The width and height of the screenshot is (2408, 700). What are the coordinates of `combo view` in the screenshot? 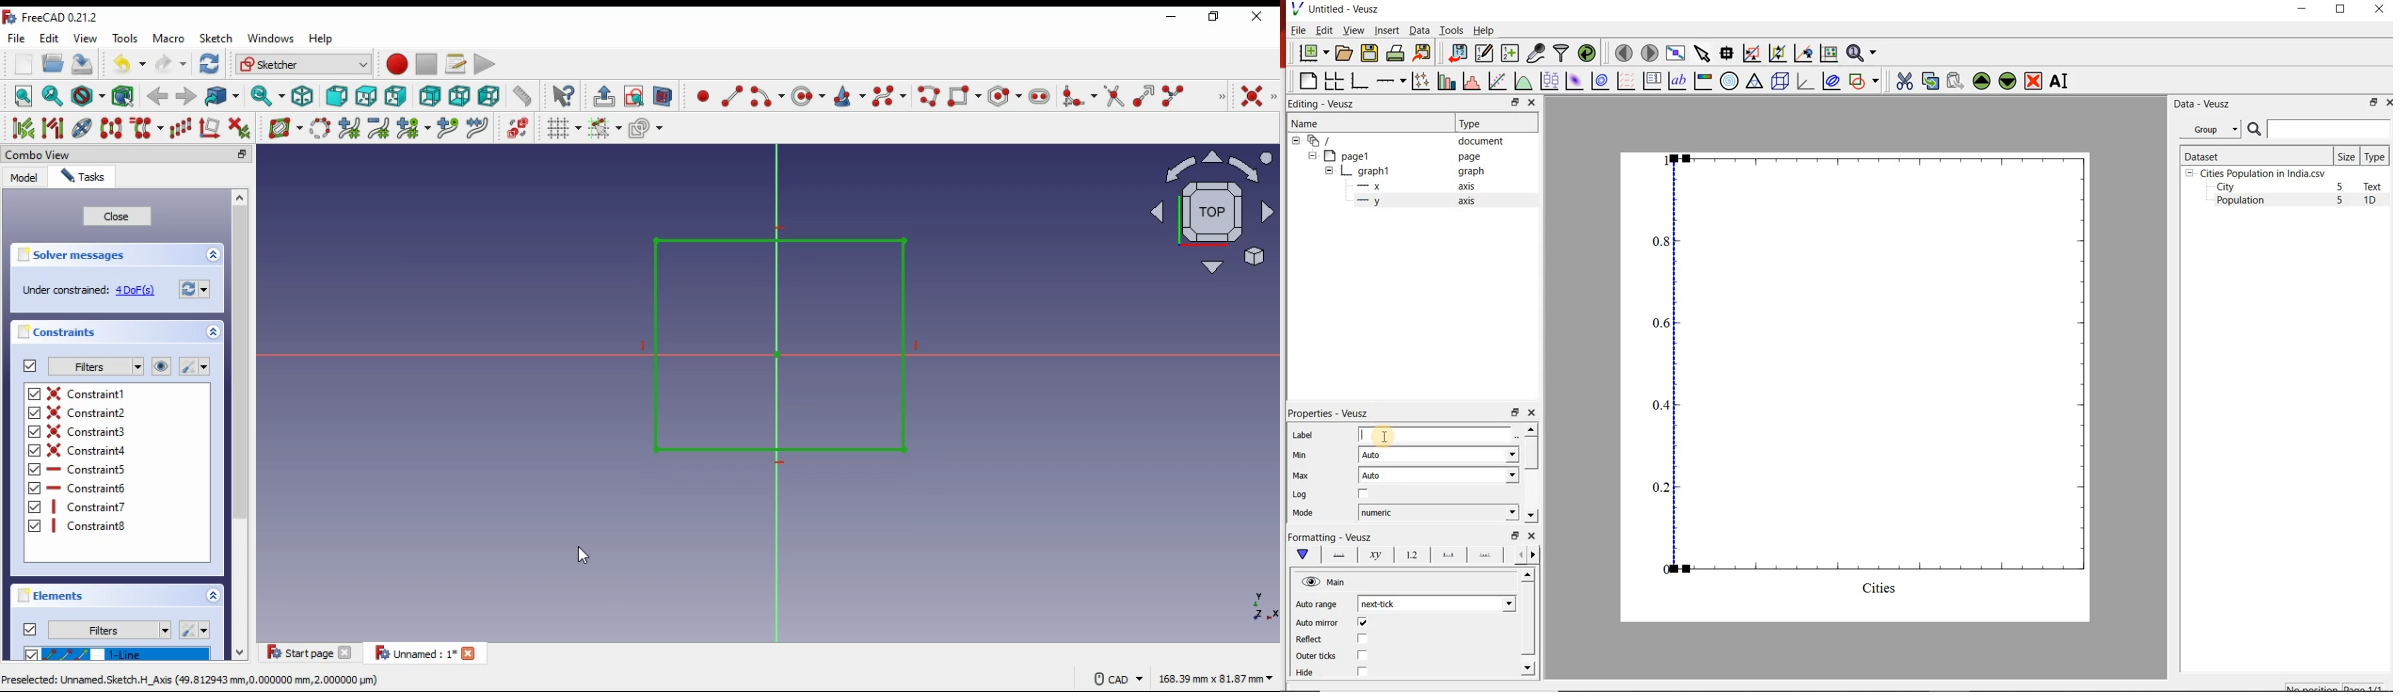 It's located at (39, 154).